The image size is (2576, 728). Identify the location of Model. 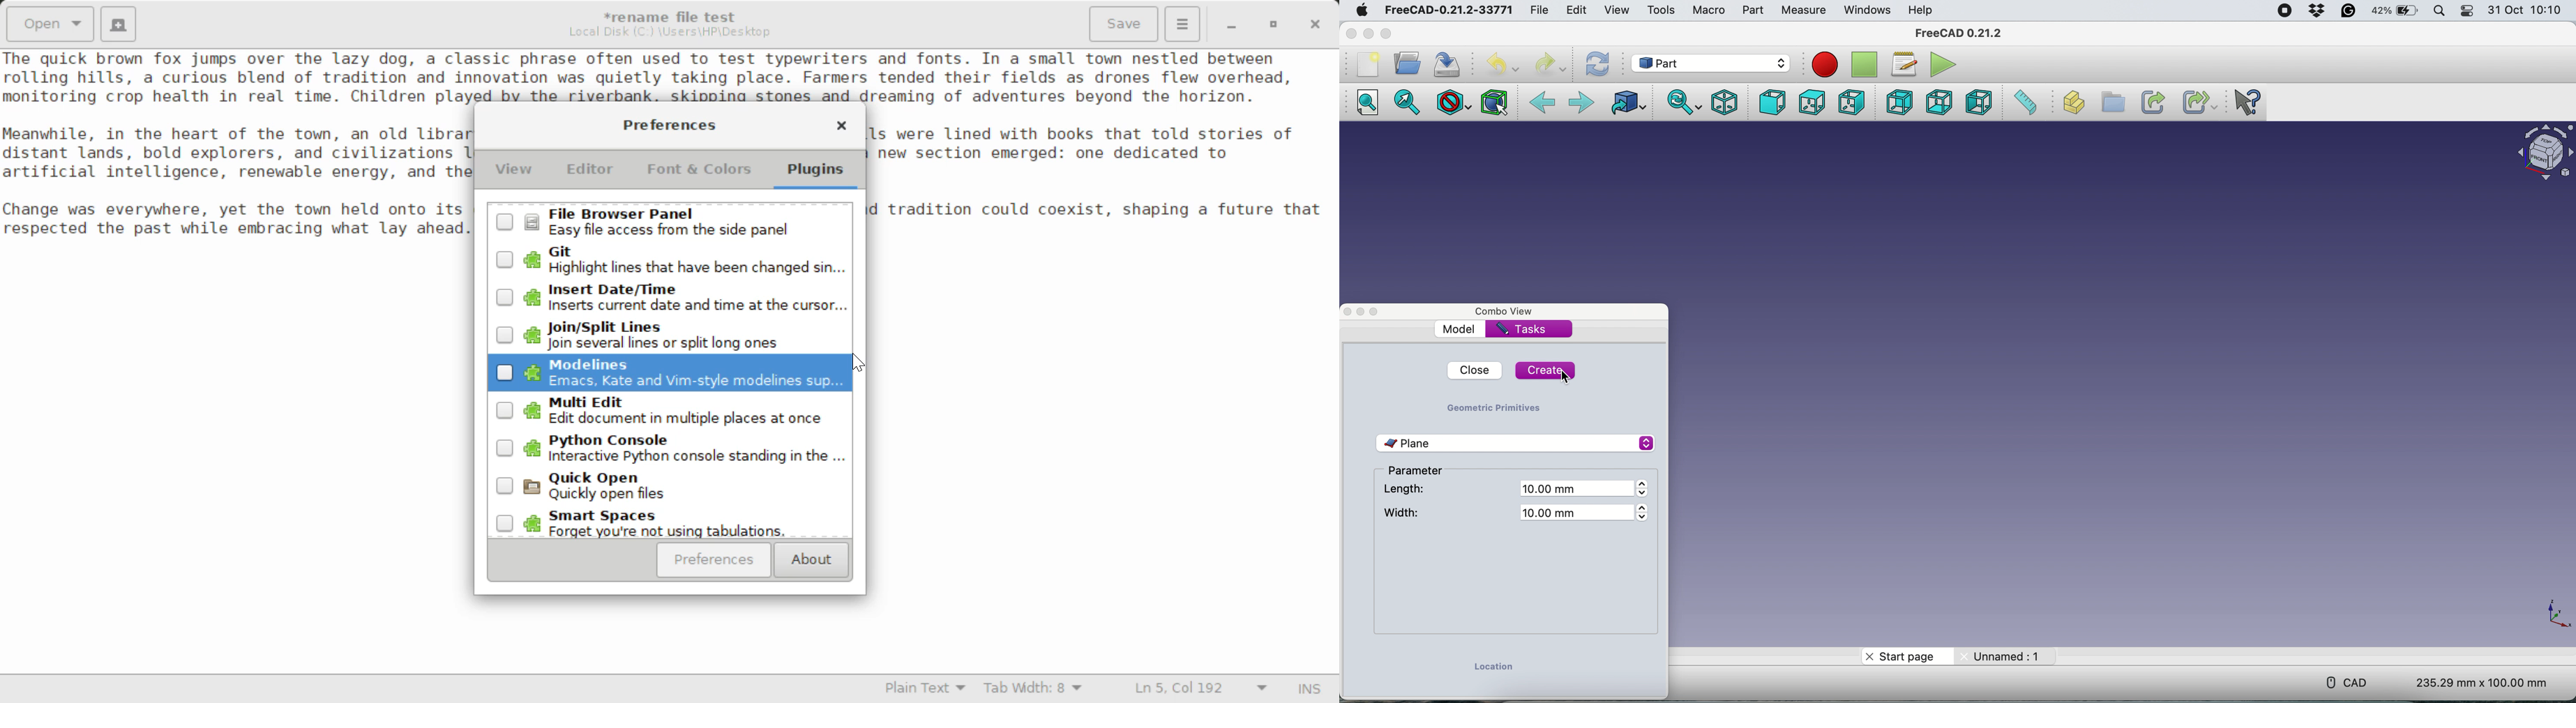
(1461, 329).